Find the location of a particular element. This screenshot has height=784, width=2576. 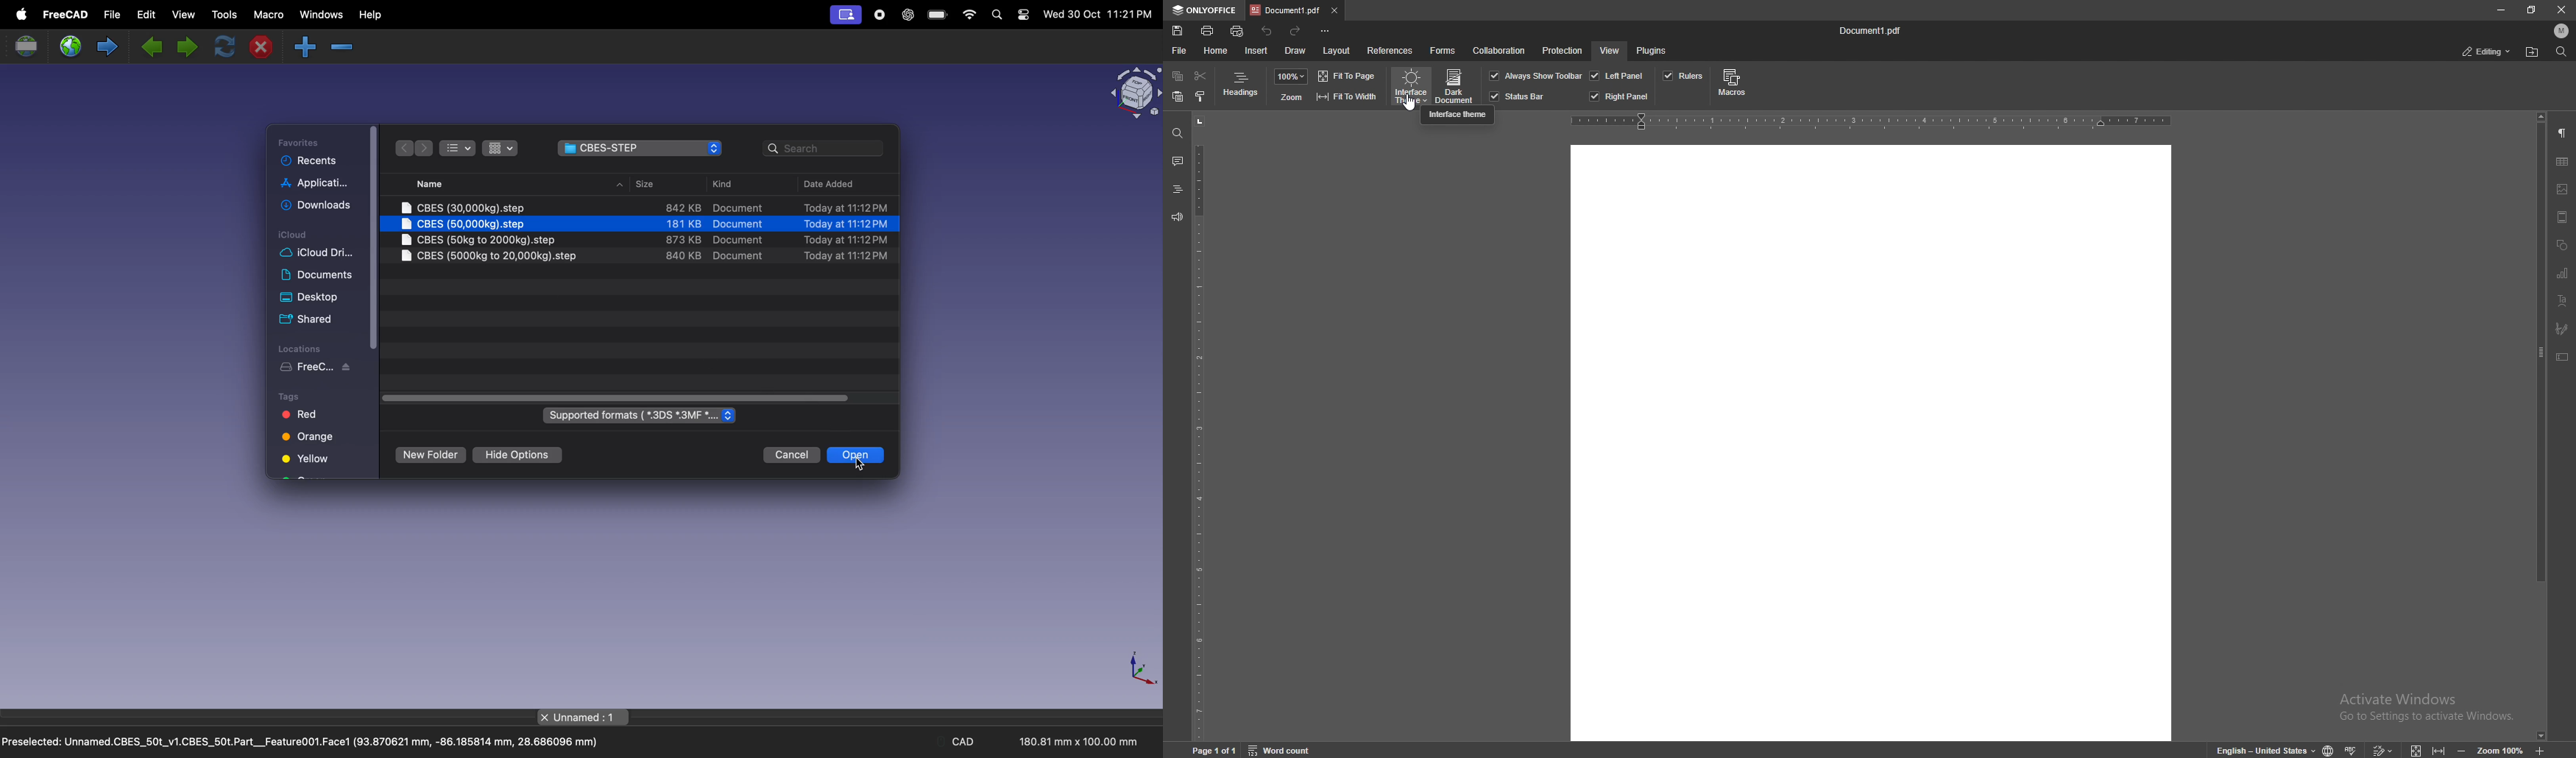

page title is located at coordinates (585, 717).